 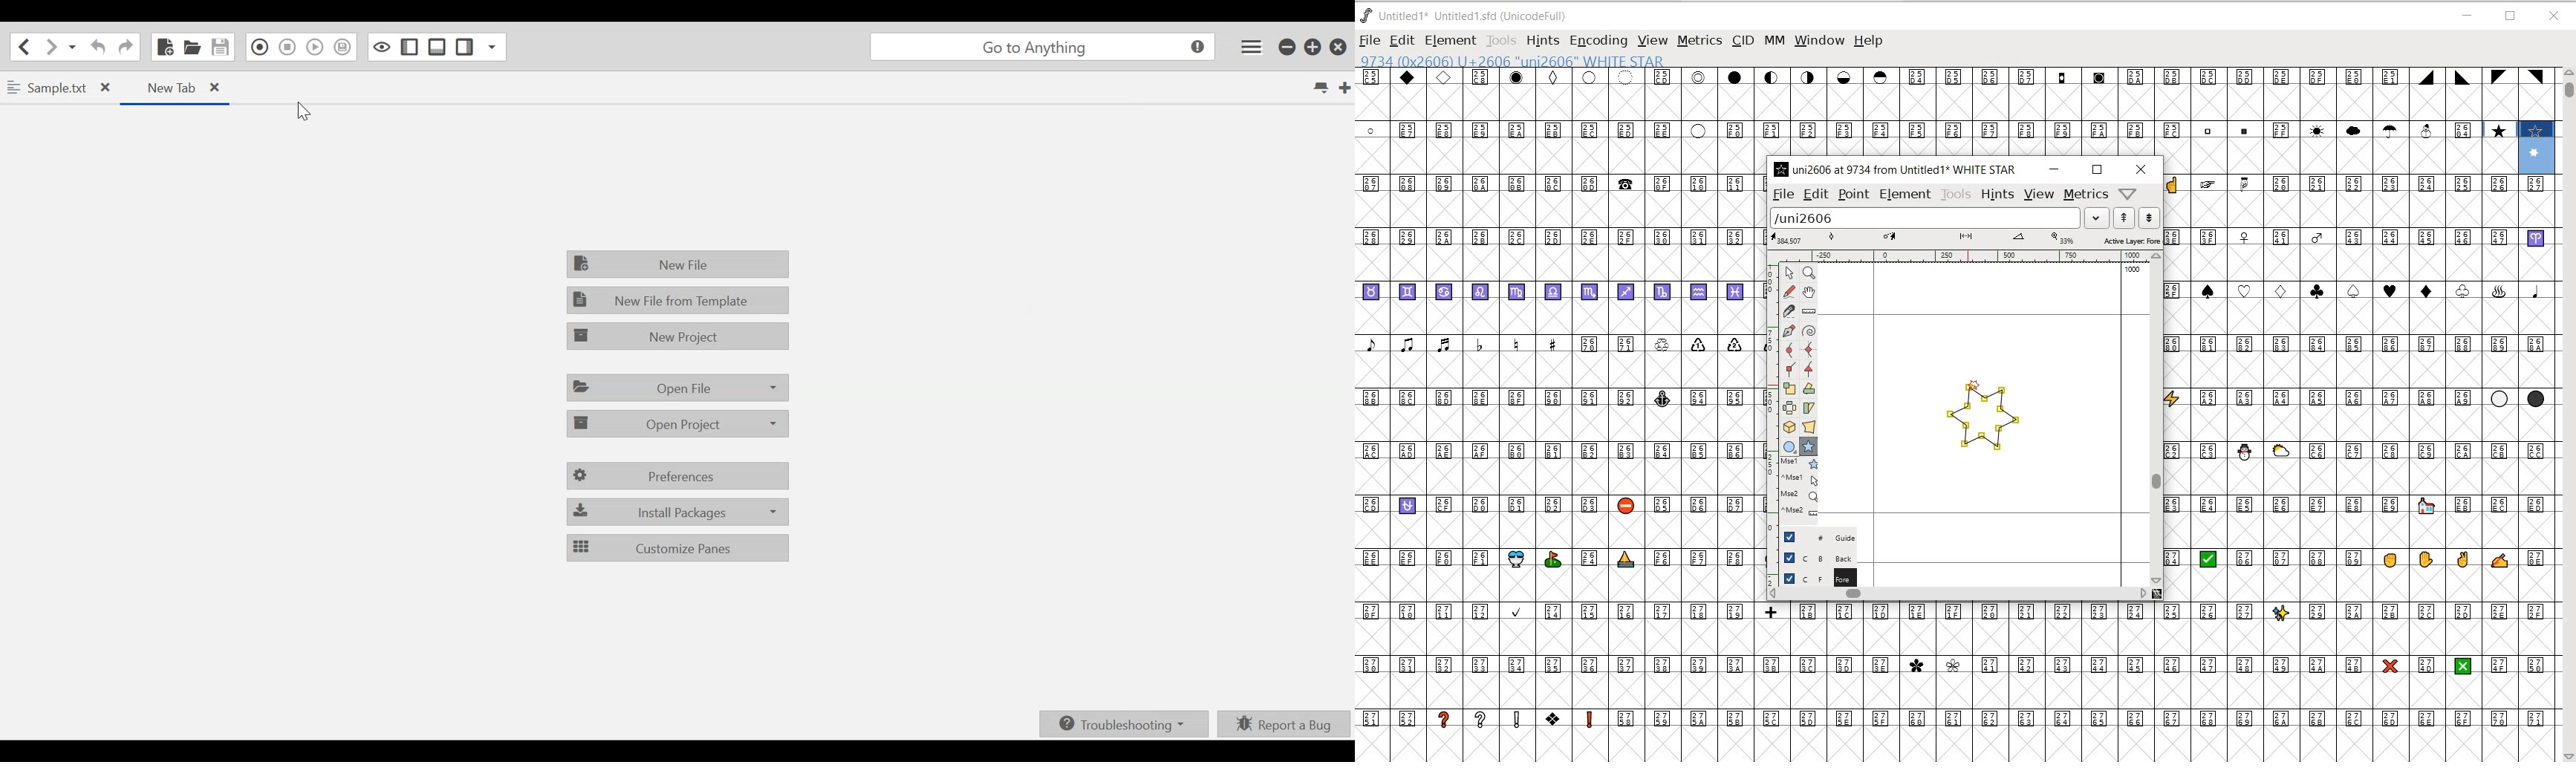 I want to click on help/window, so click(x=2127, y=193).